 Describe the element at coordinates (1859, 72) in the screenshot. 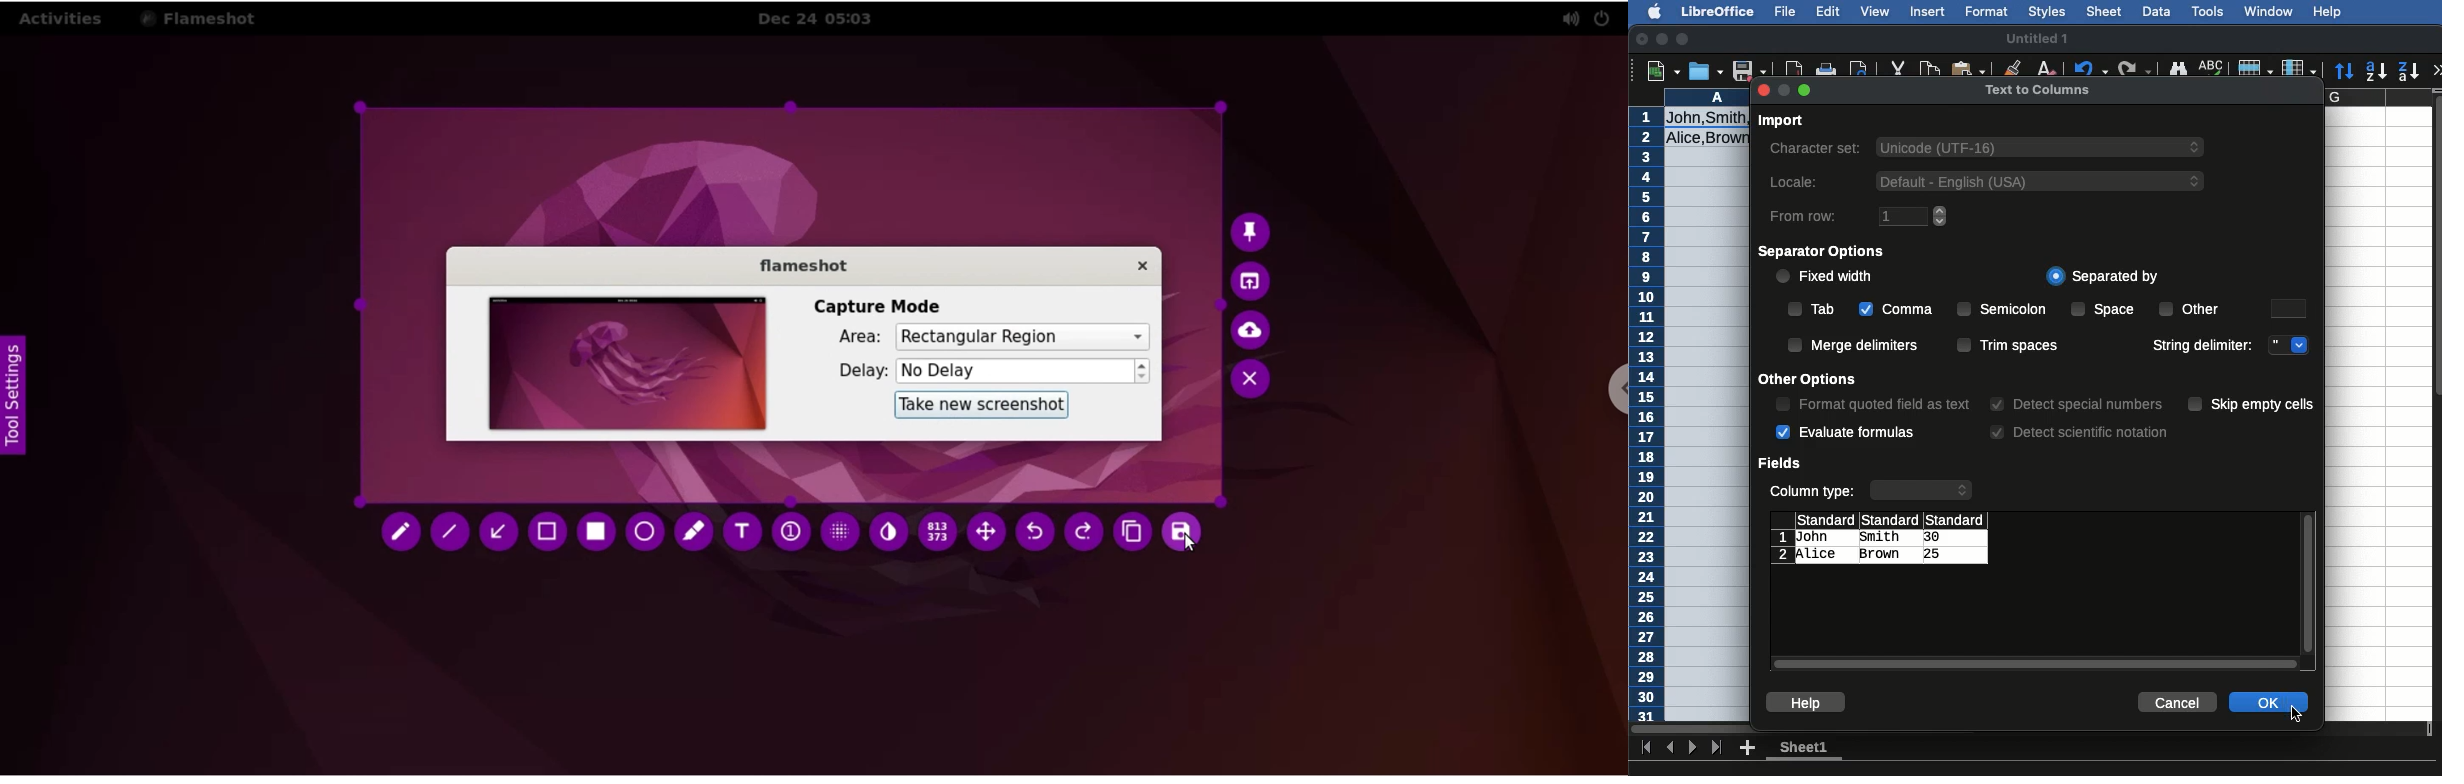

I see `Preview print` at that location.